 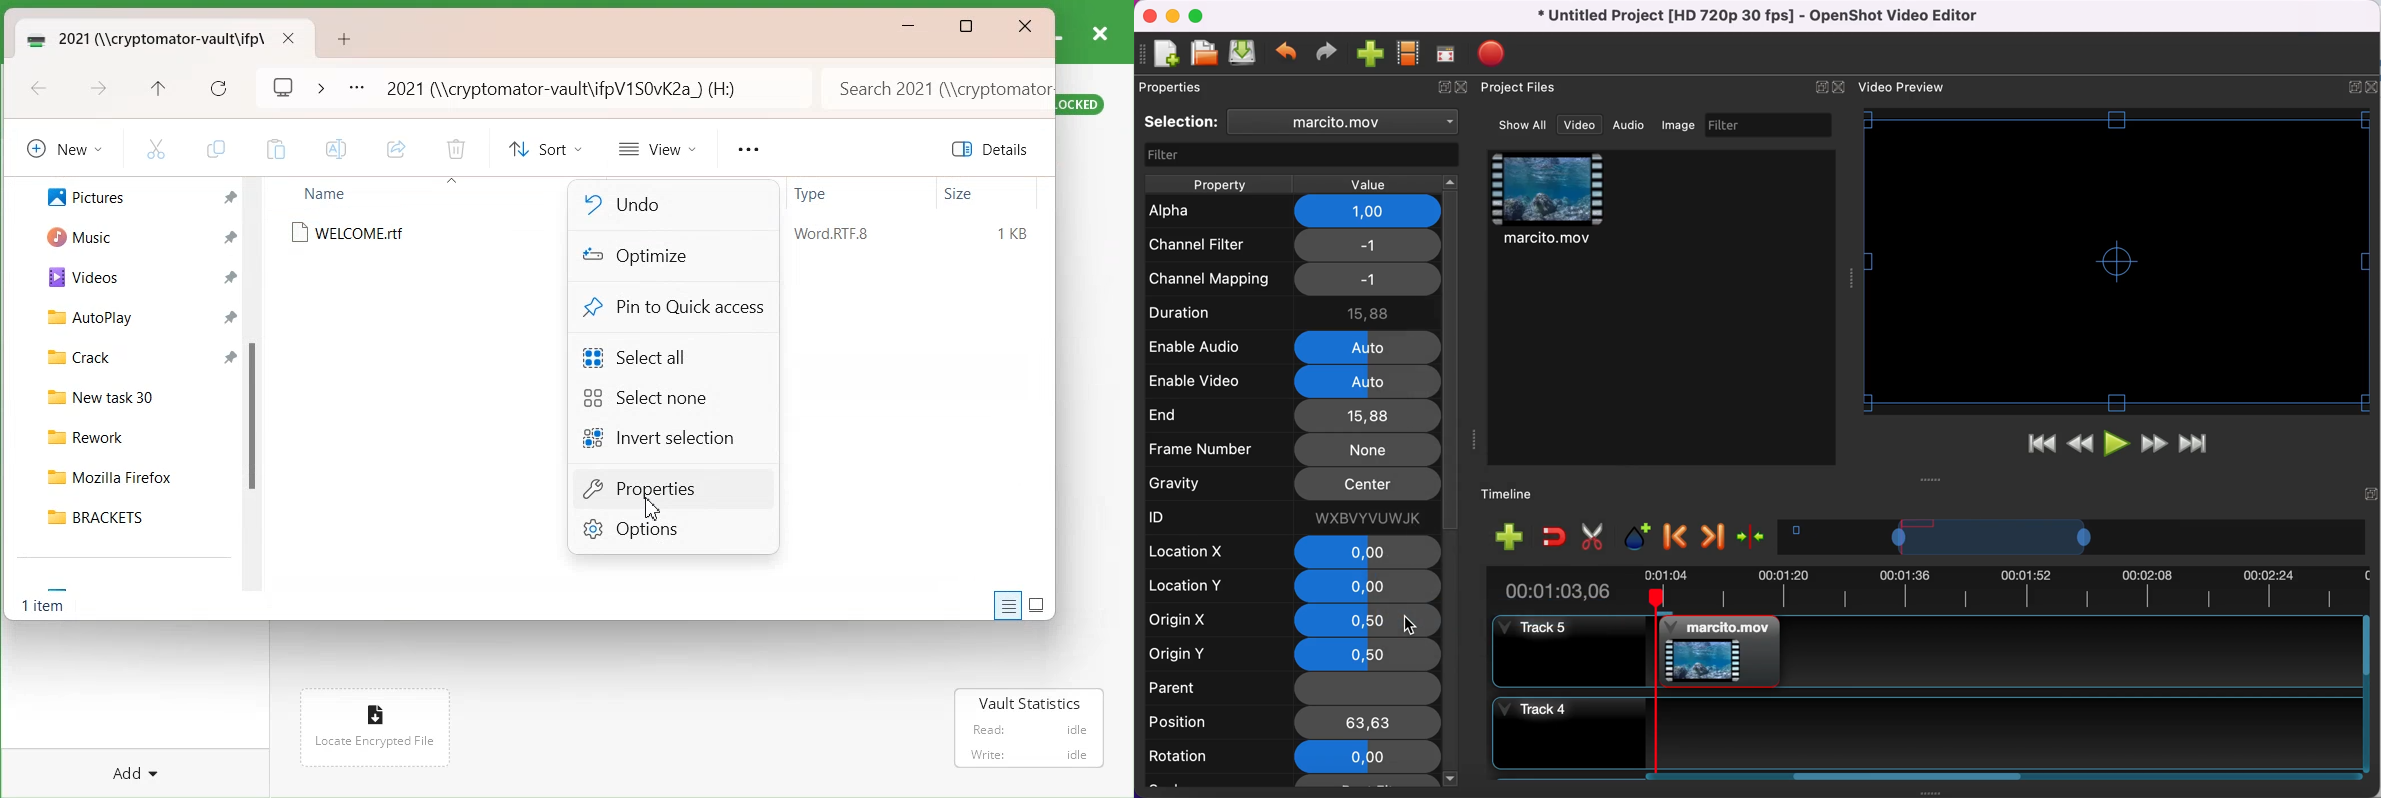 I want to click on property, so click(x=1218, y=184).